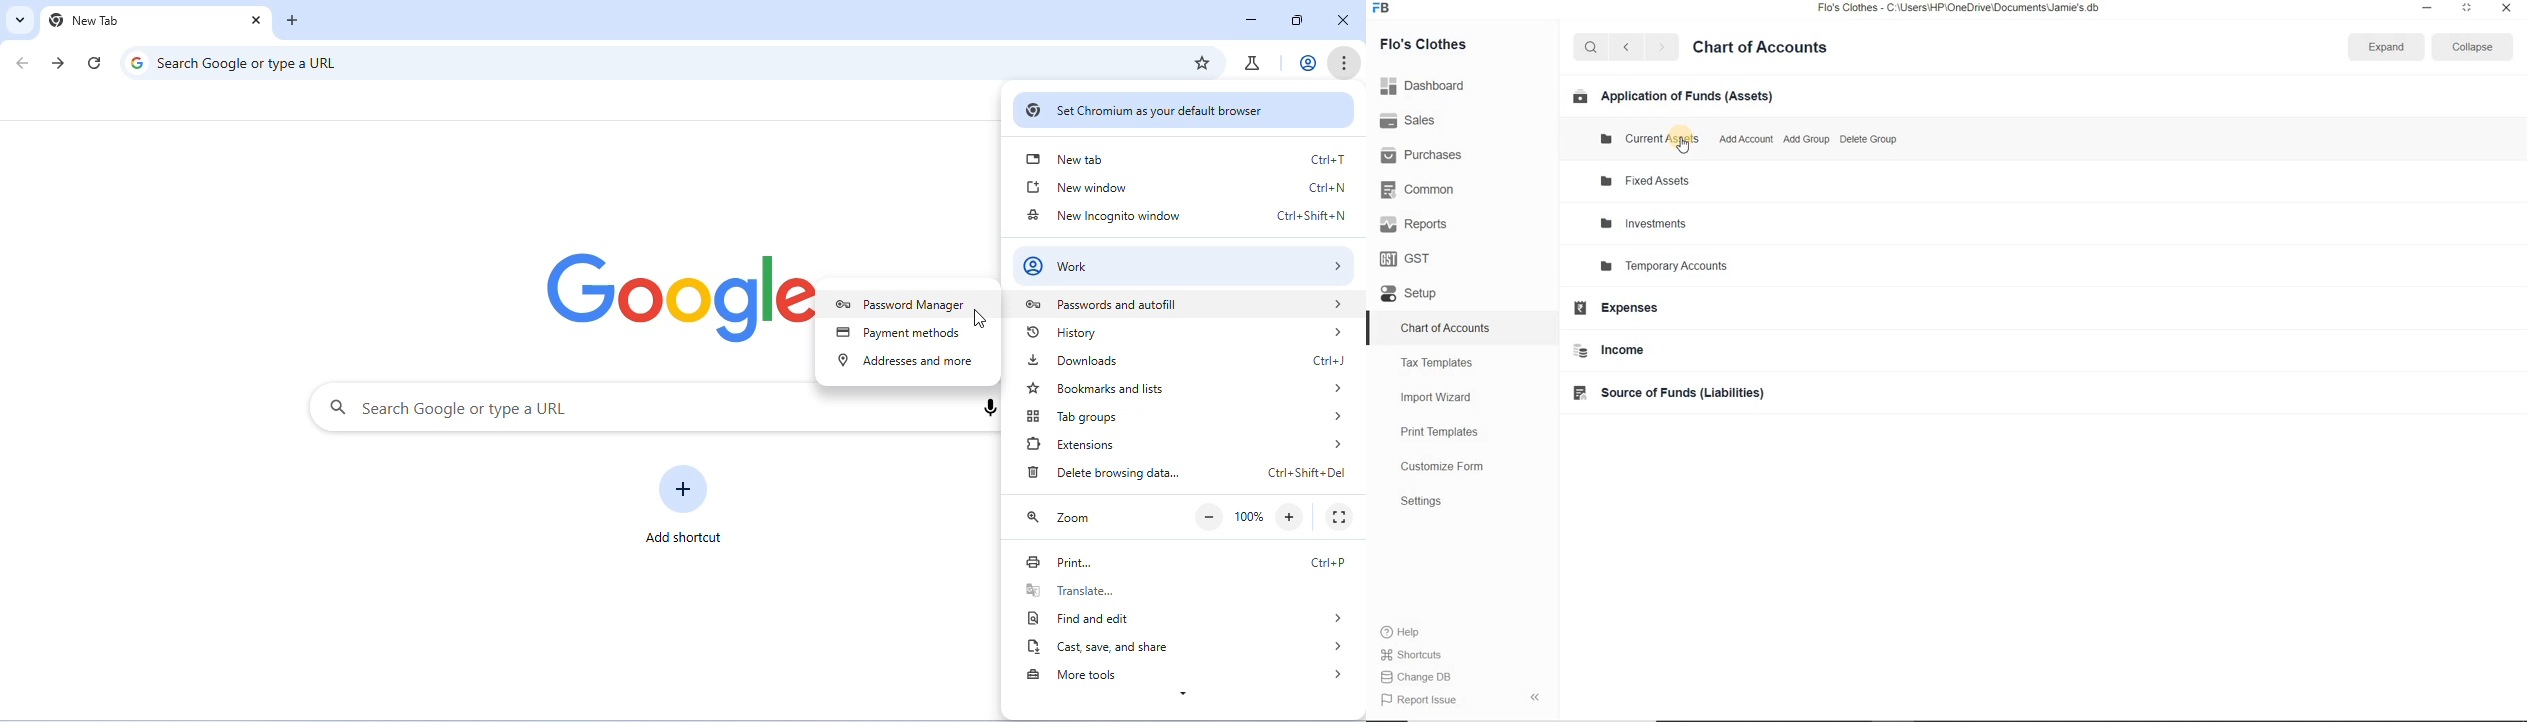  I want to click on search tabs, so click(20, 21).